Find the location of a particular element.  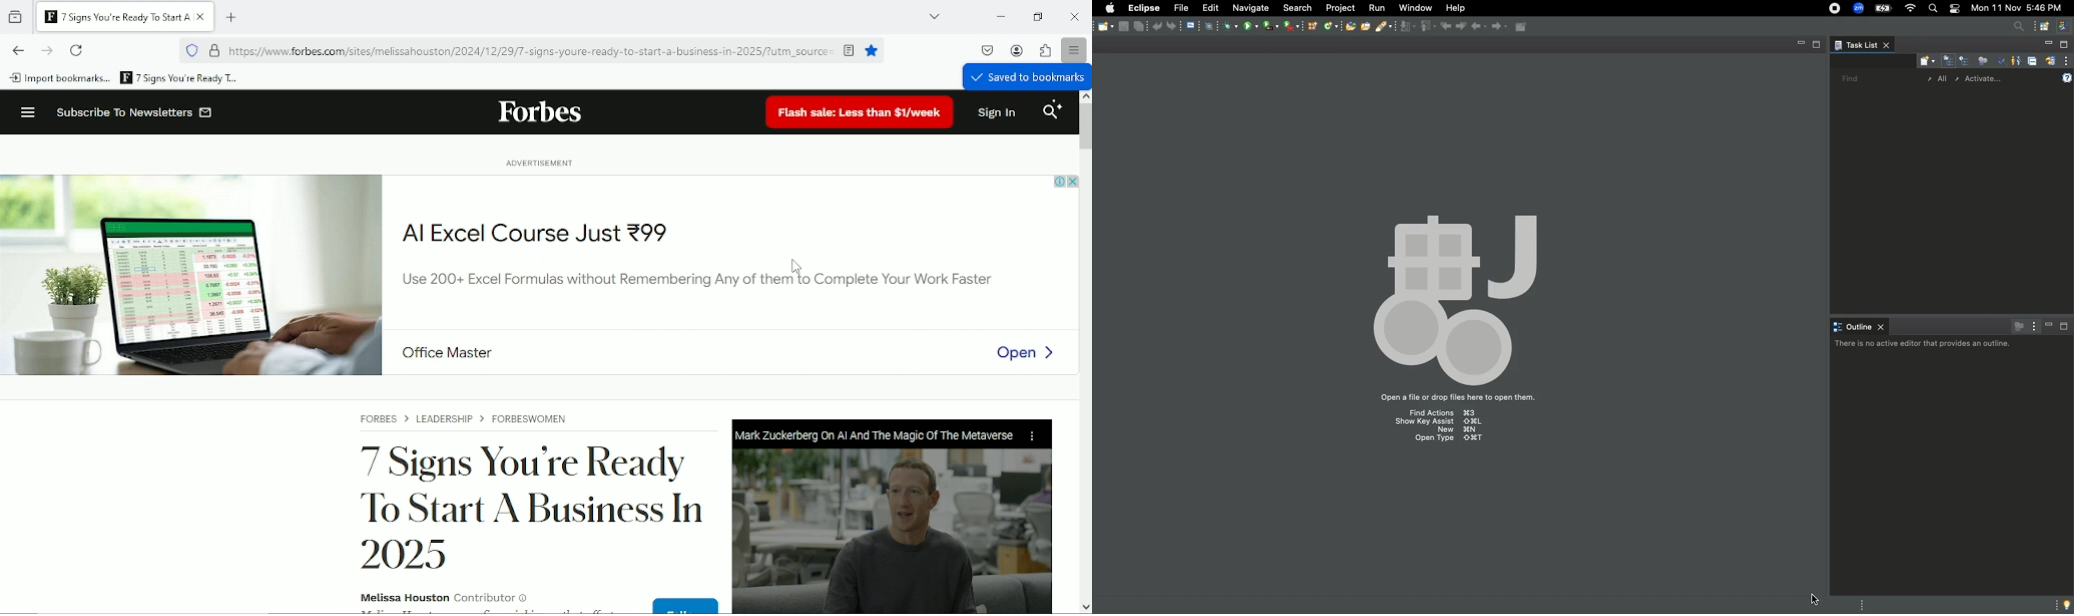

Back is located at coordinates (1157, 27).